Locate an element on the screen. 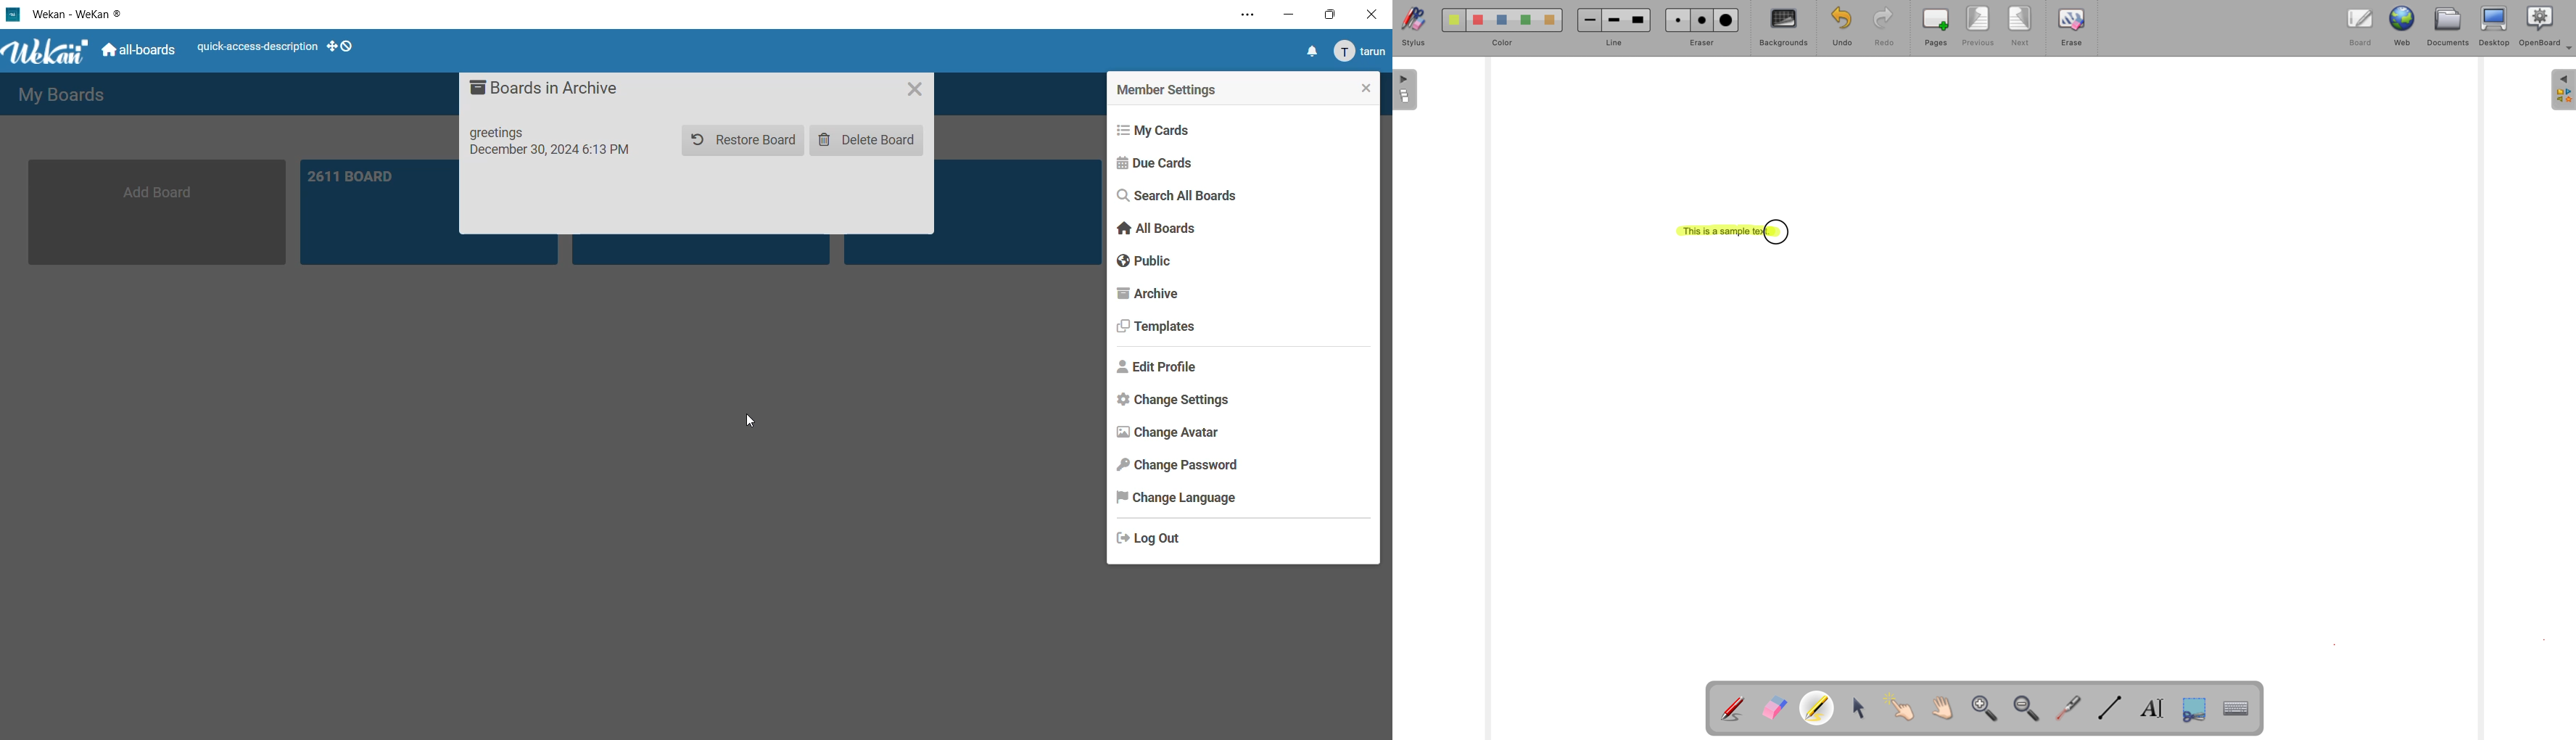  show desktop drag handles is located at coordinates (342, 44).